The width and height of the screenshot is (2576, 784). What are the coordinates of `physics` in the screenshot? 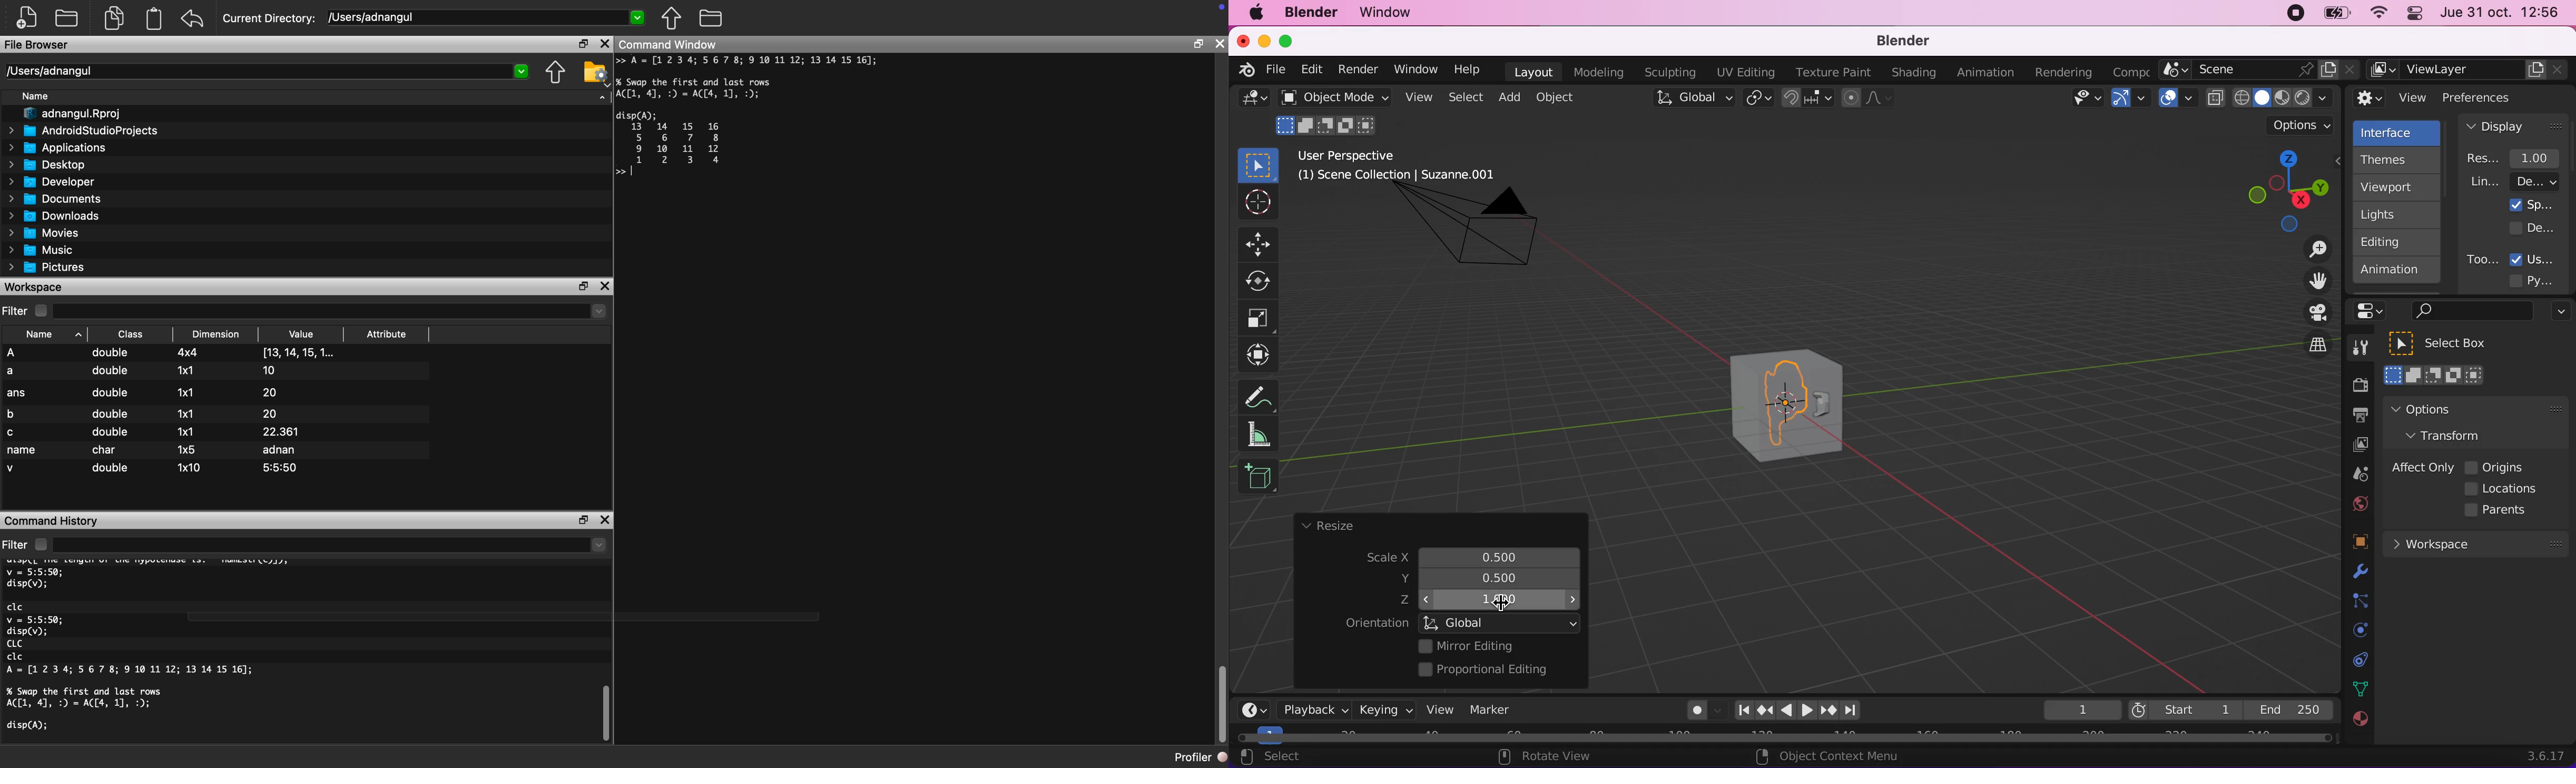 It's located at (2358, 572).